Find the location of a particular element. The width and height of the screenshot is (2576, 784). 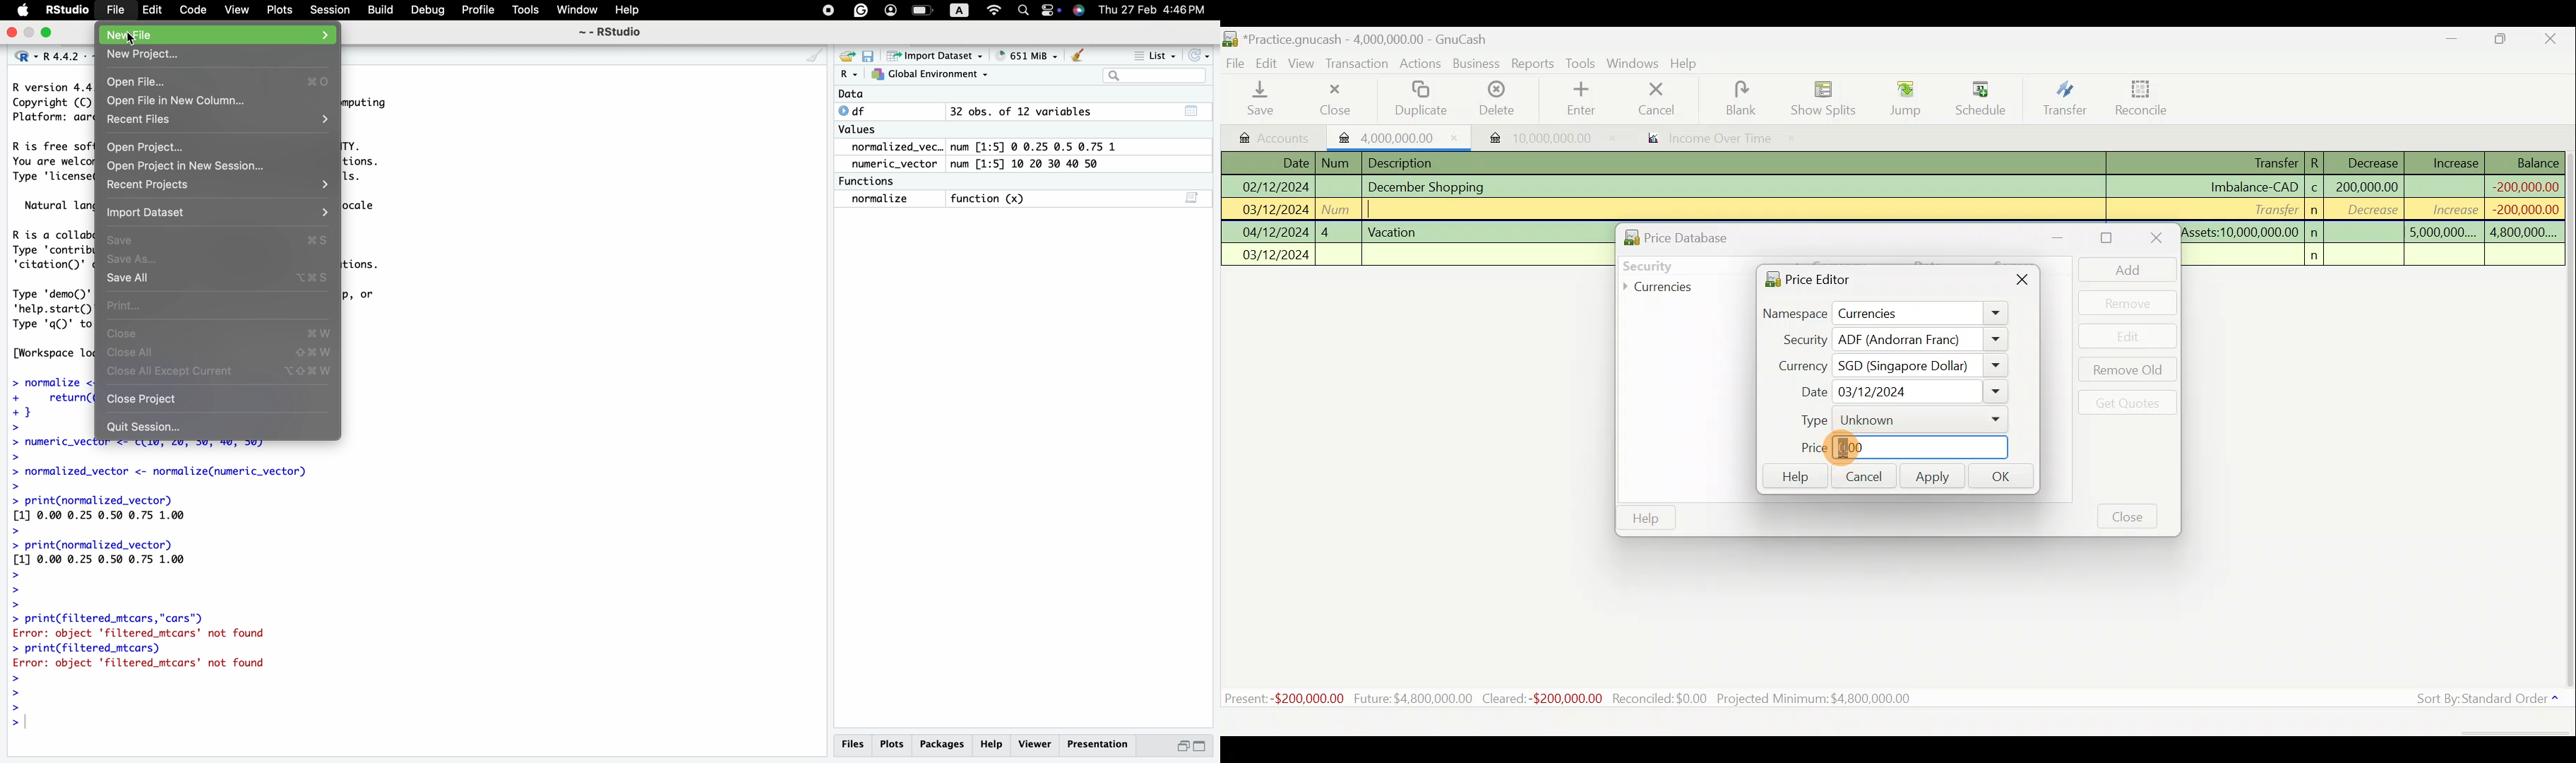

Apply is located at coordinates (1933, 478).